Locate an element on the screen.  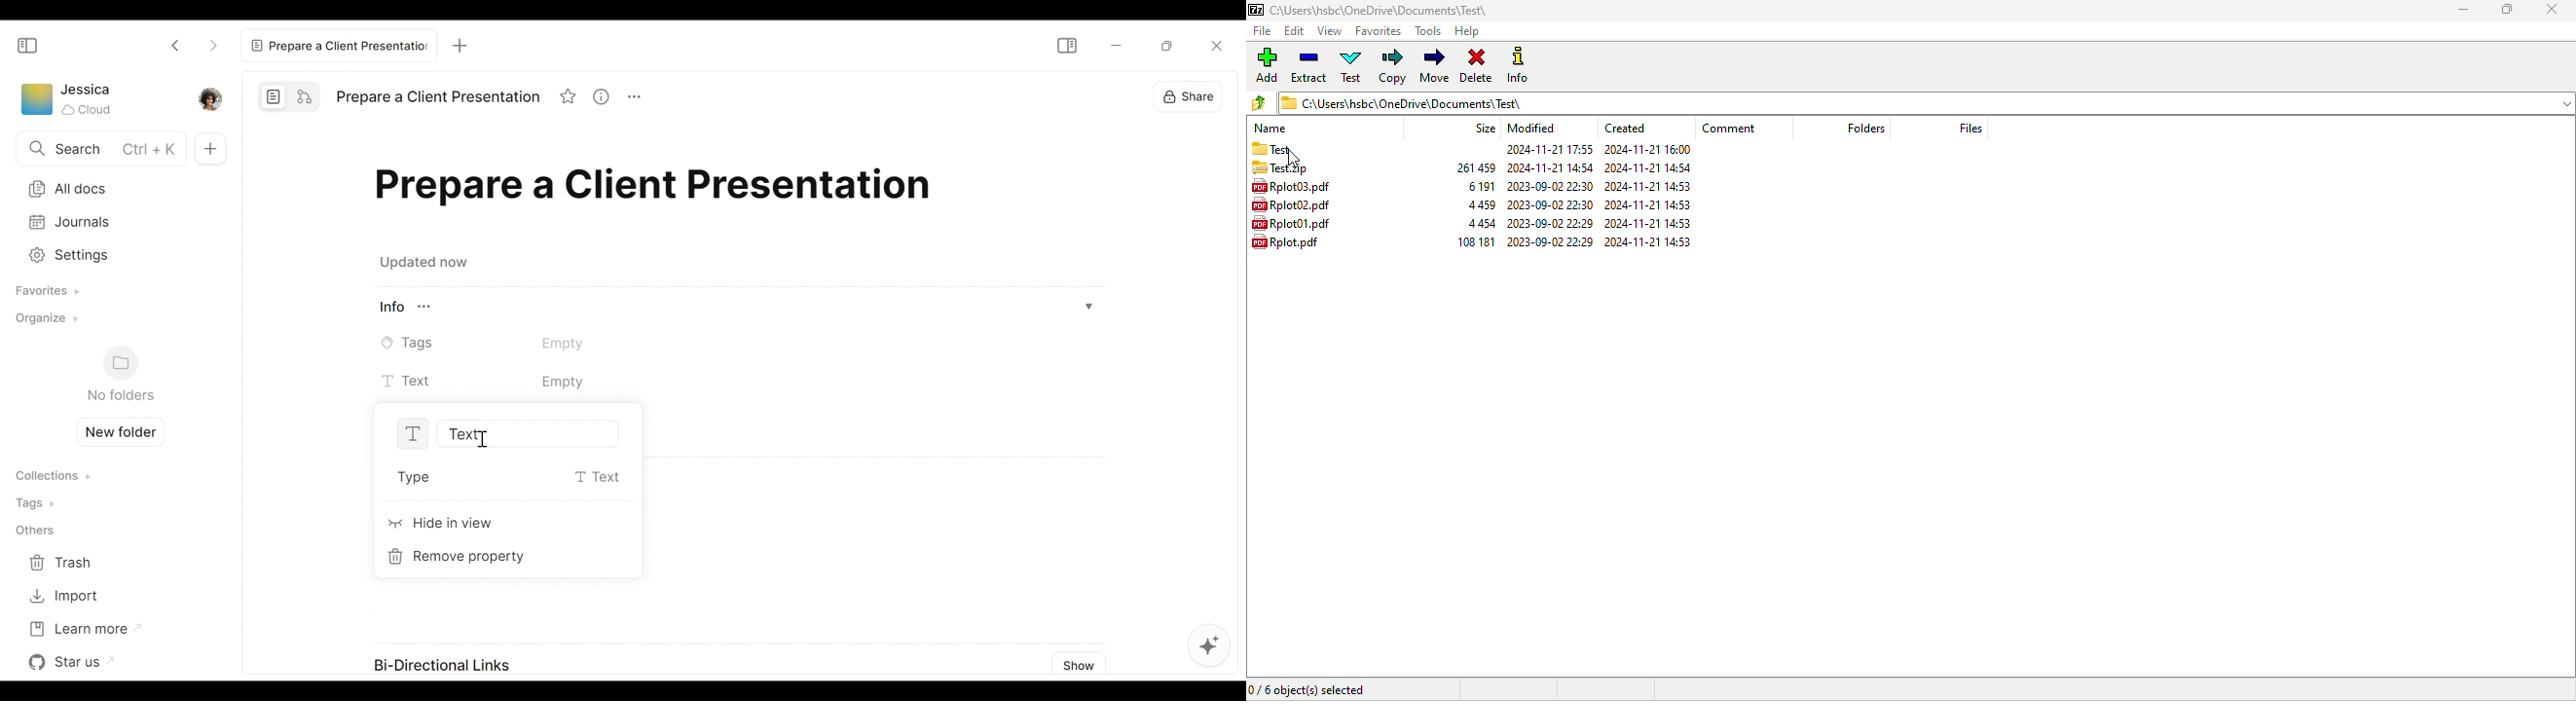
size is located at coordinates (1485, 128).